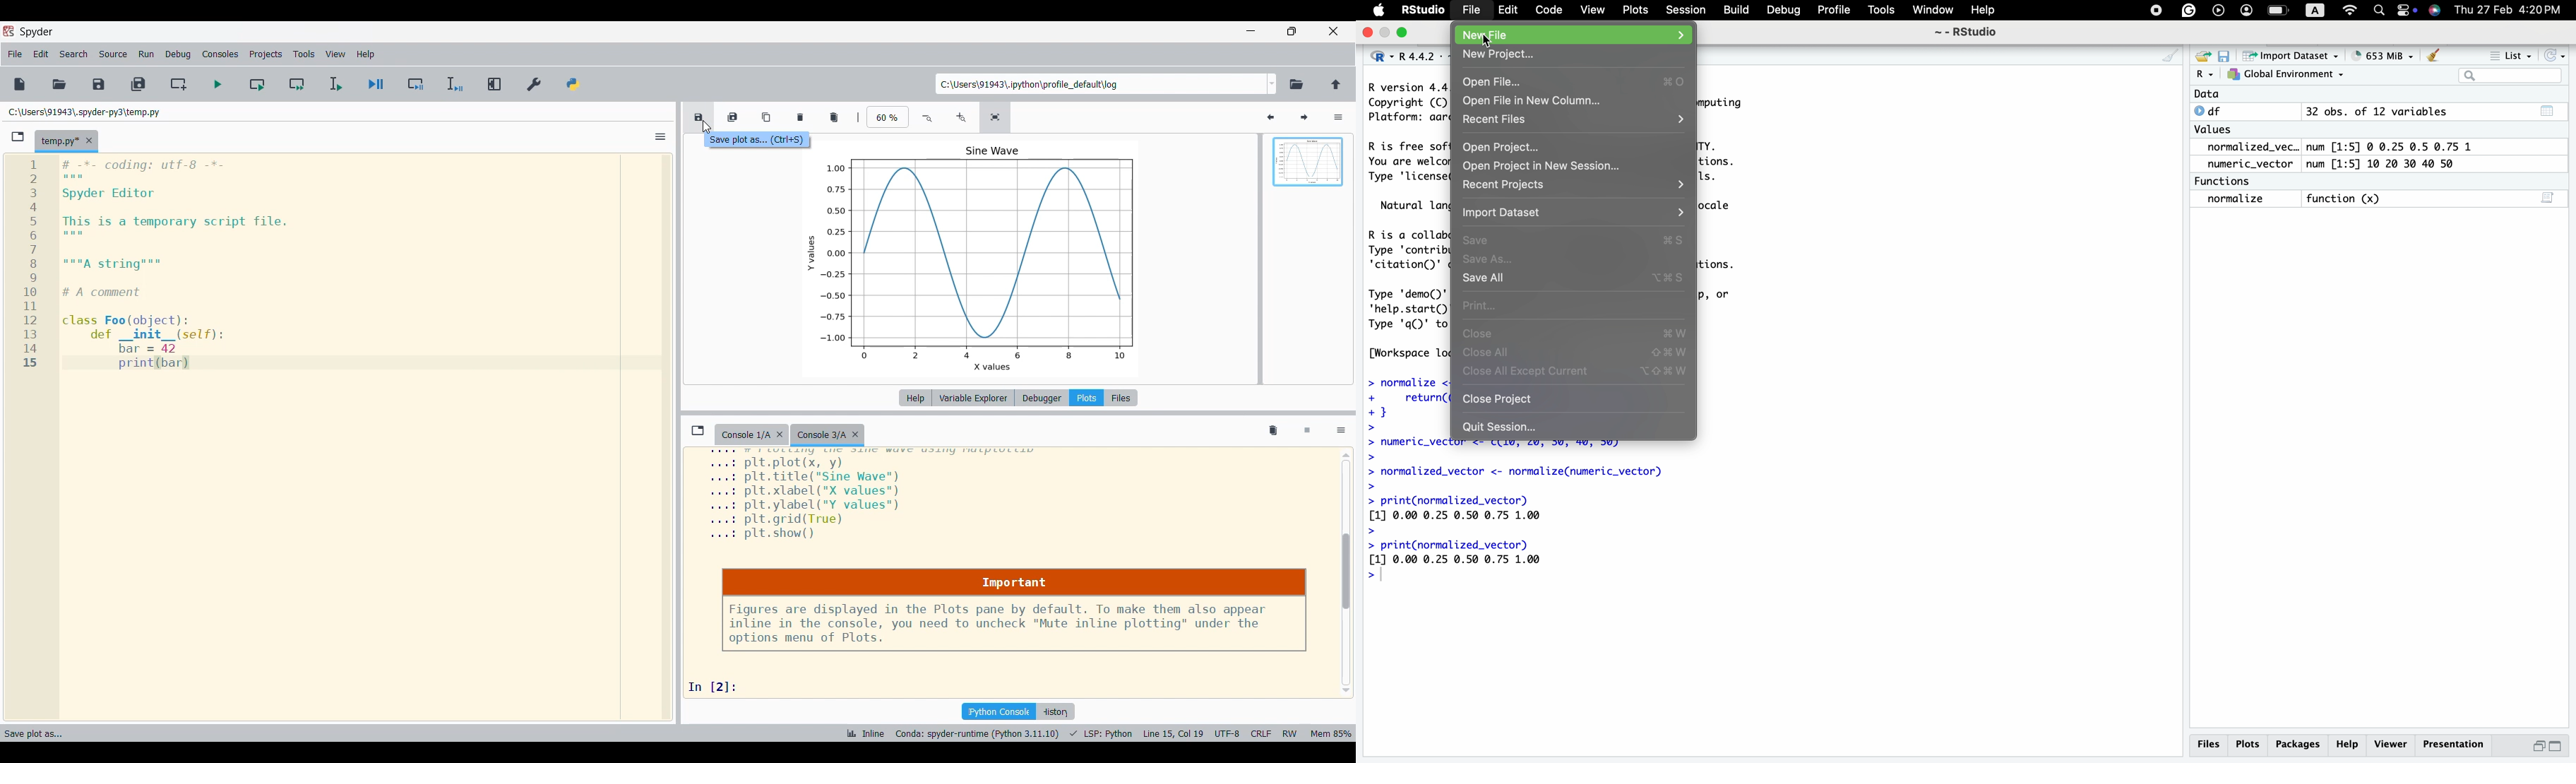 This screenshot has height=784, width=2576. What do you see at coordinates (1508, 215) in the screenshot?
I see `Import Dataset` at bounding box center [1508, 215].